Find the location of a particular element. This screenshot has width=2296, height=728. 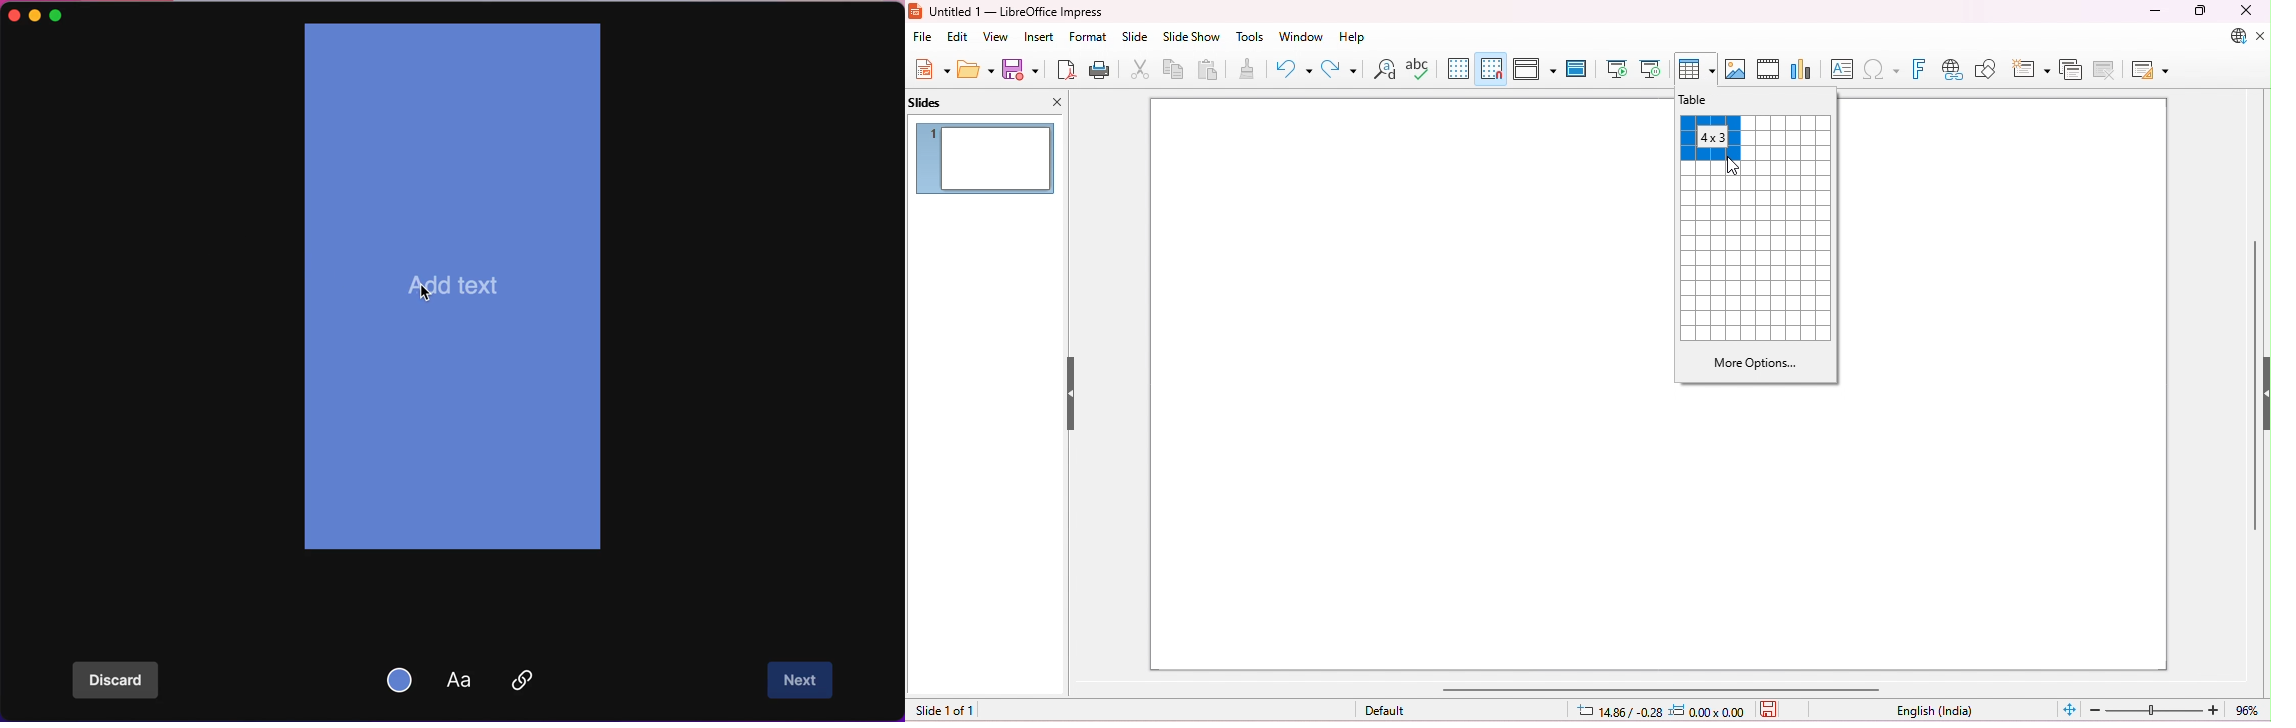

zoom is located at coordinates (2176, 710).